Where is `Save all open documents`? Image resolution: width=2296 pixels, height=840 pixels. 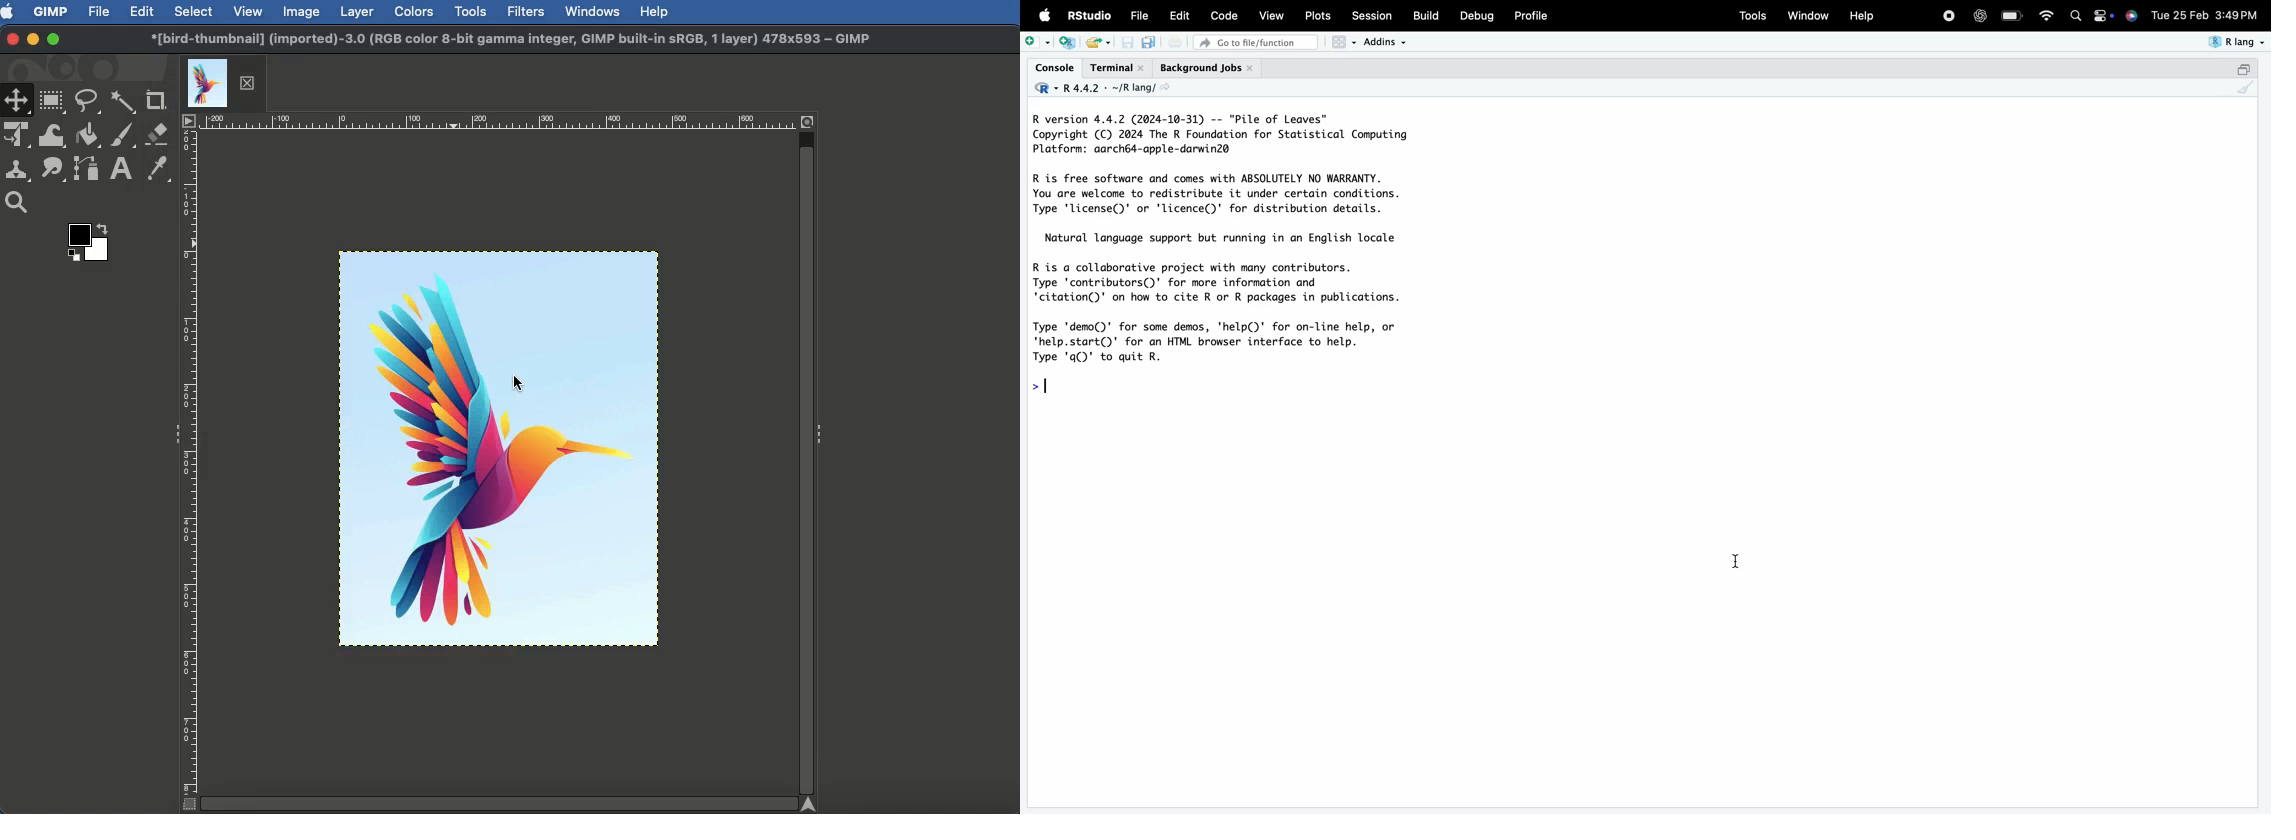 Save all open documents is located at coordinates (1149, 42).